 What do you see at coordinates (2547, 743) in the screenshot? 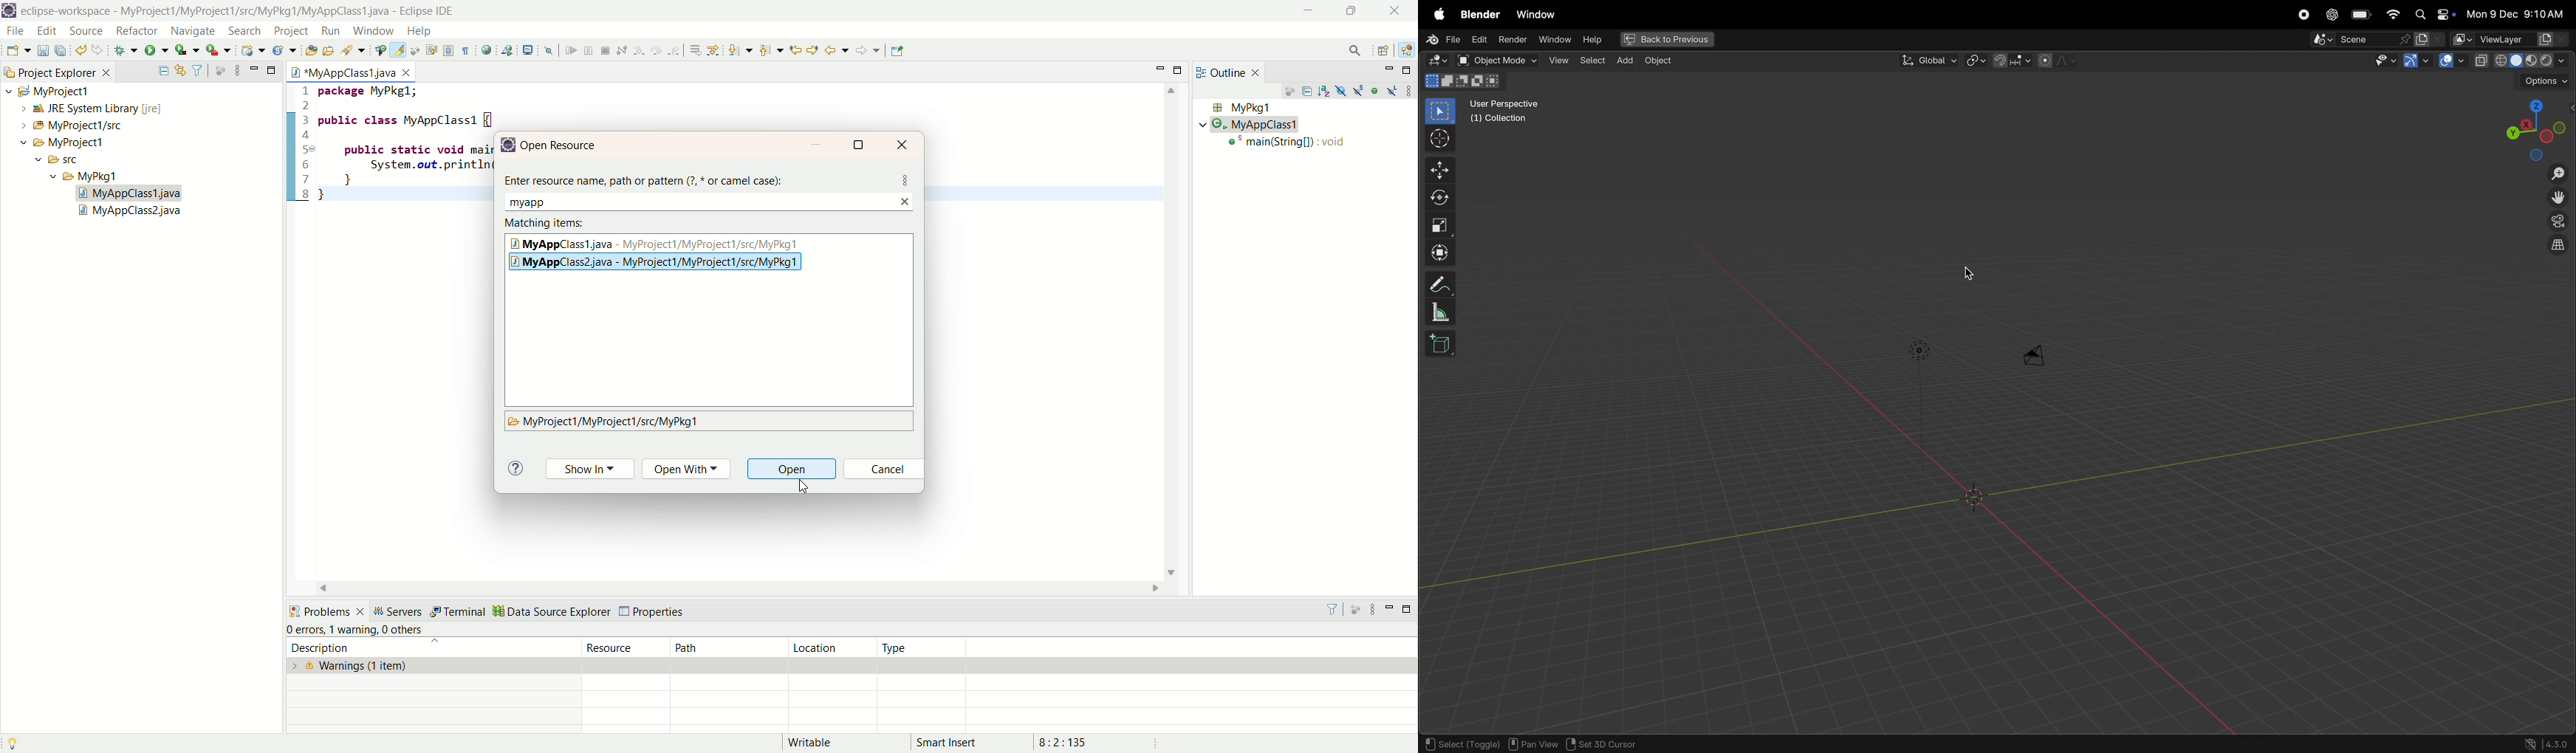
I see `veersions` at bounding box center [2547, 743].